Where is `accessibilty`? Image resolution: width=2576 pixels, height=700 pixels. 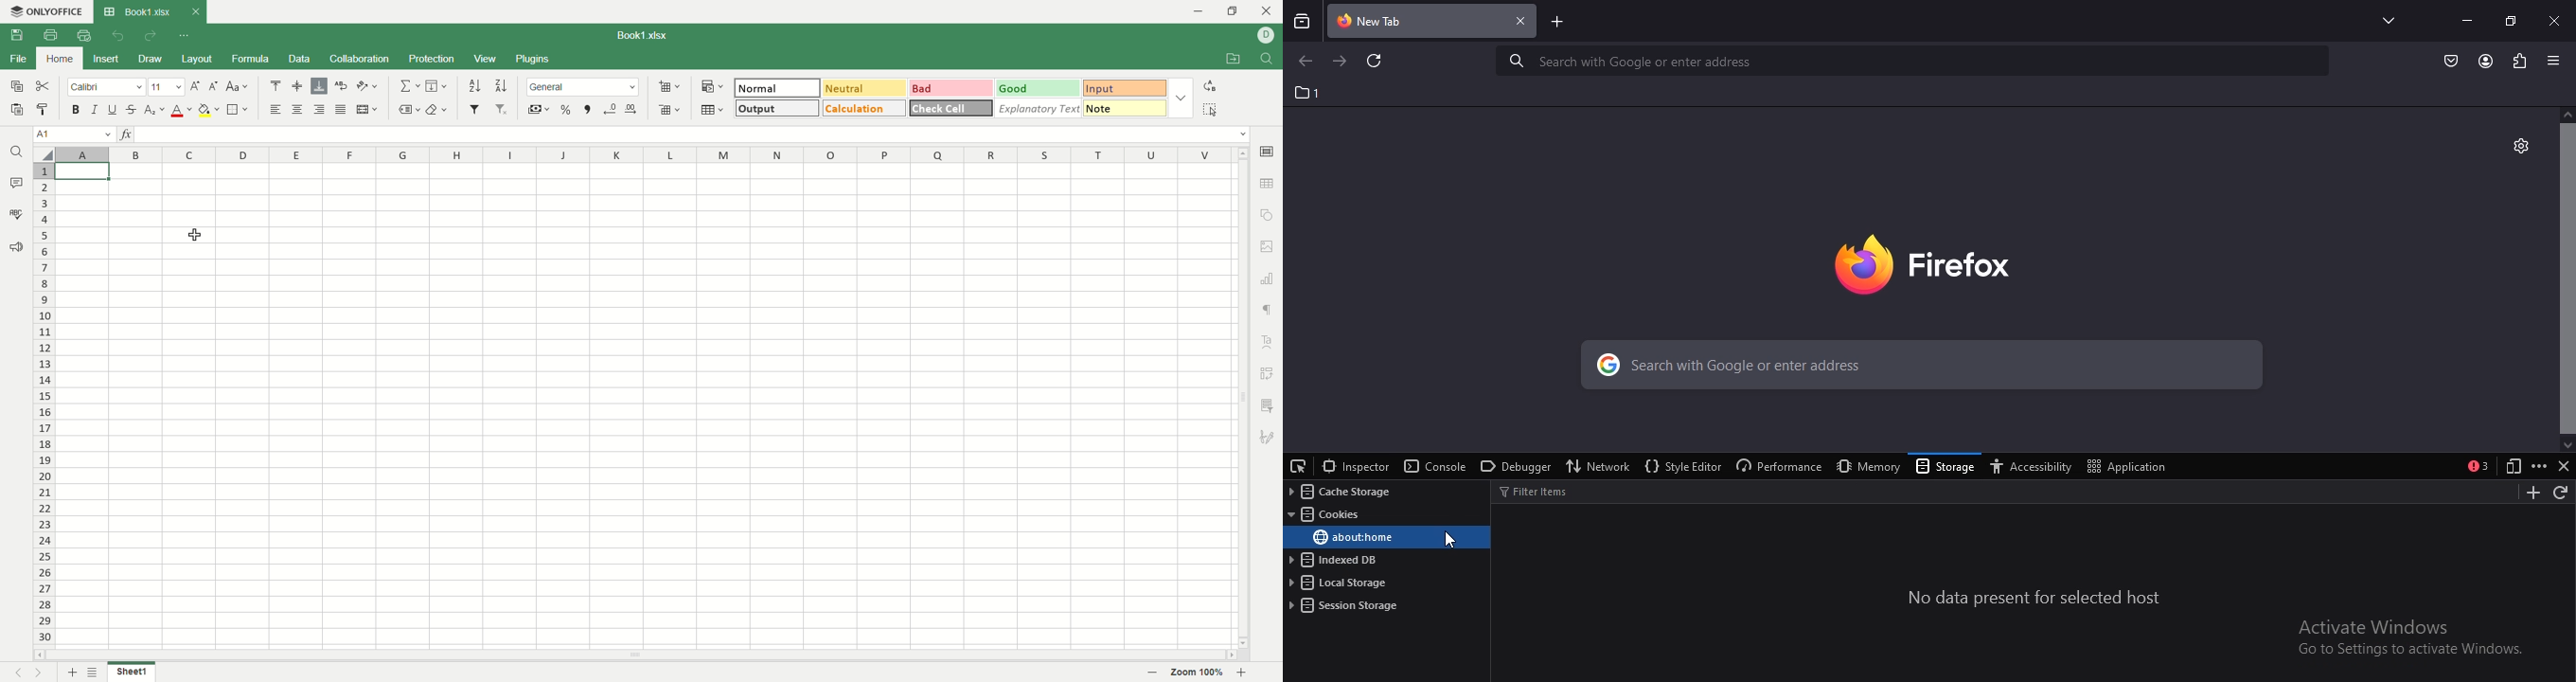 accessibilty is located at coordinates (2035, 467).